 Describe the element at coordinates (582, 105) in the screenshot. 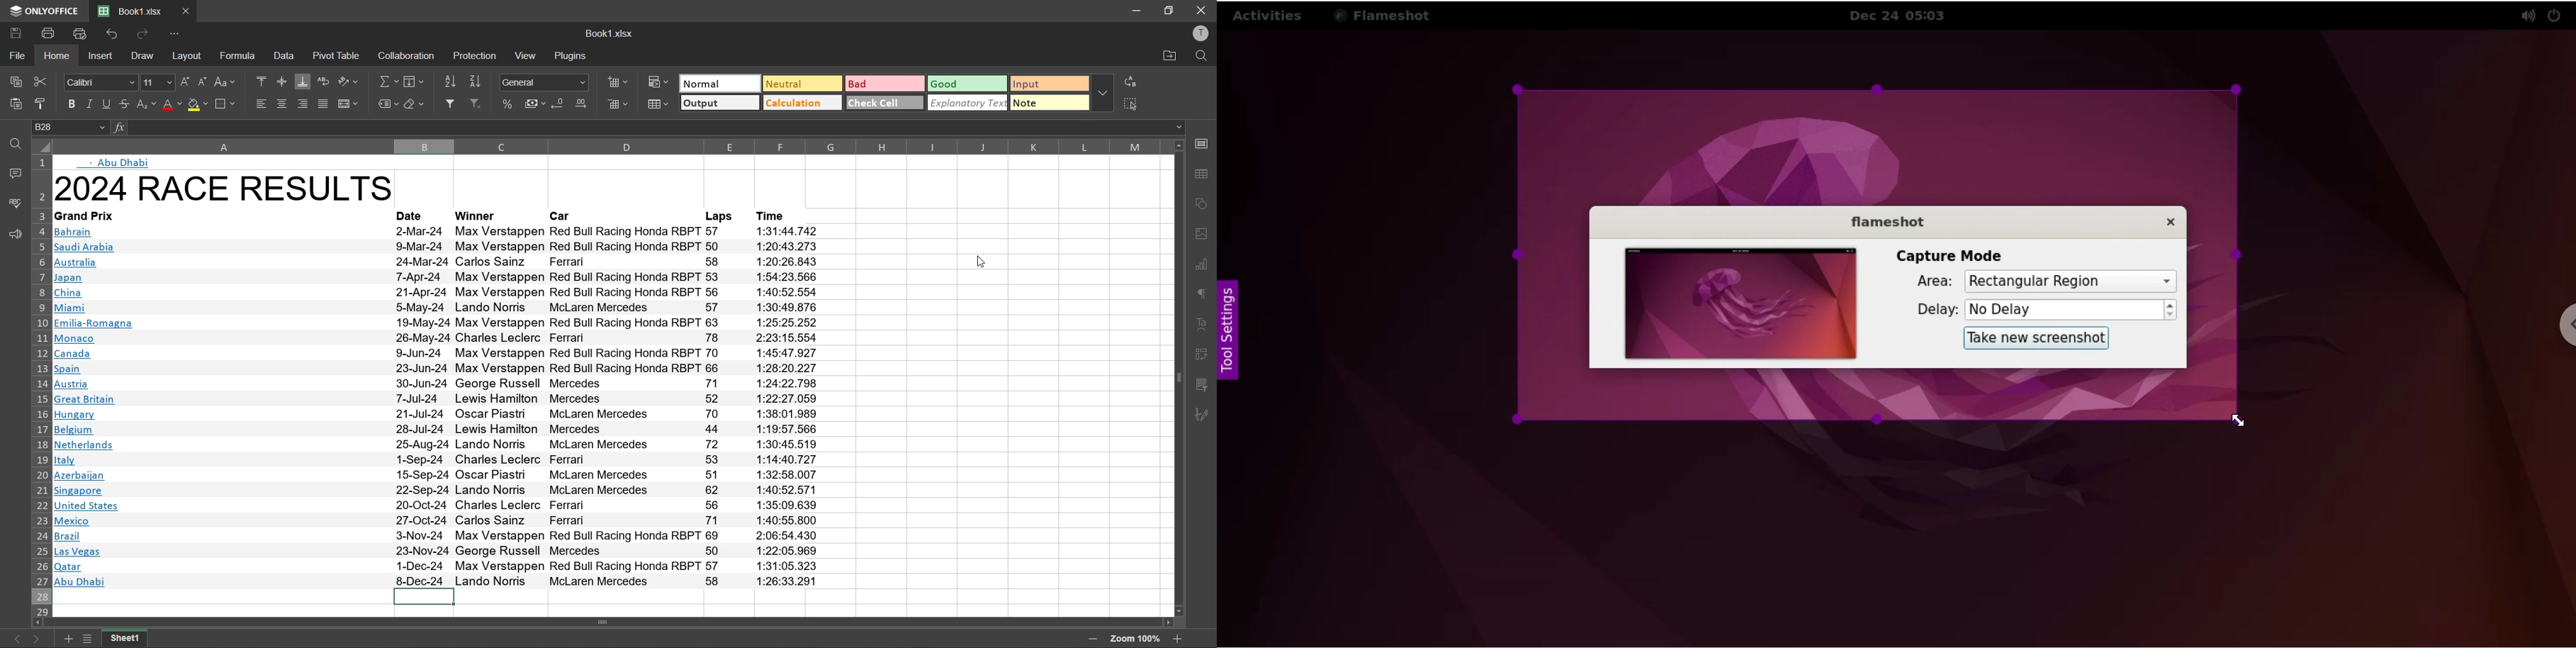

I see `increase decimal` at that location.